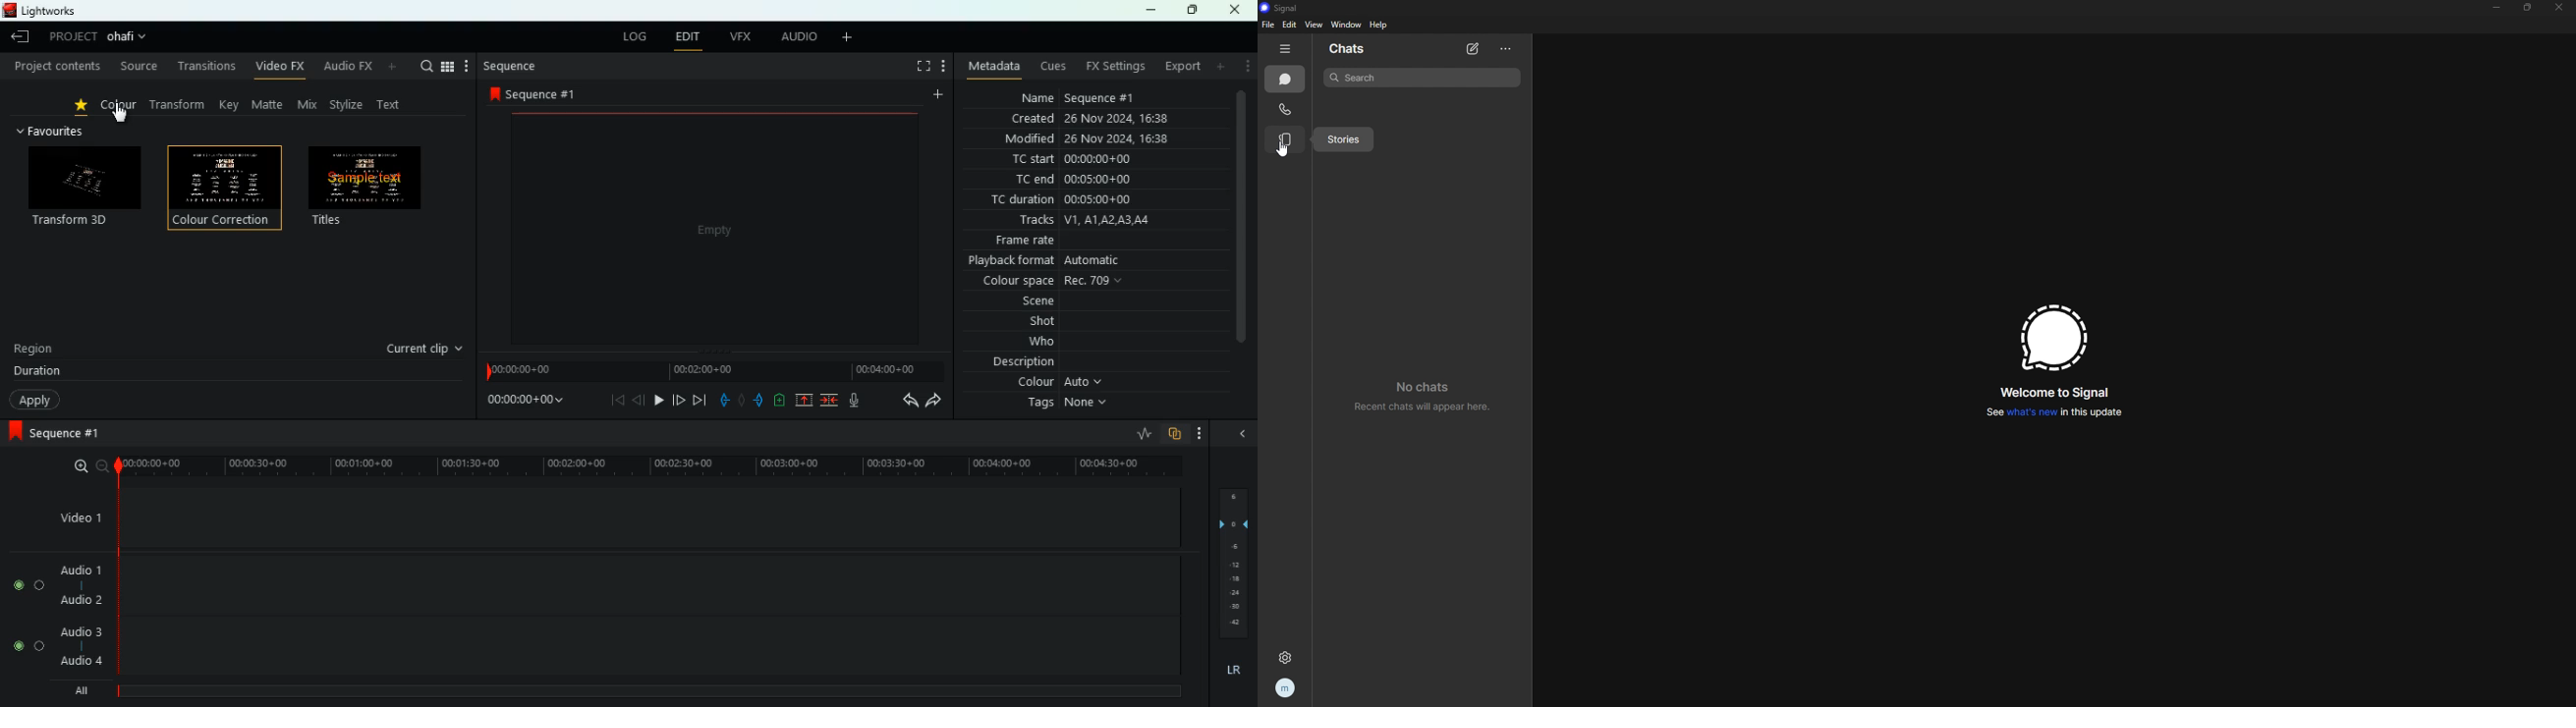 The image size is (2576, 728). Describe the element at coordinates (1423, 393) in the screenshot. I see `no chats Recent chats will appear here.` at that location.